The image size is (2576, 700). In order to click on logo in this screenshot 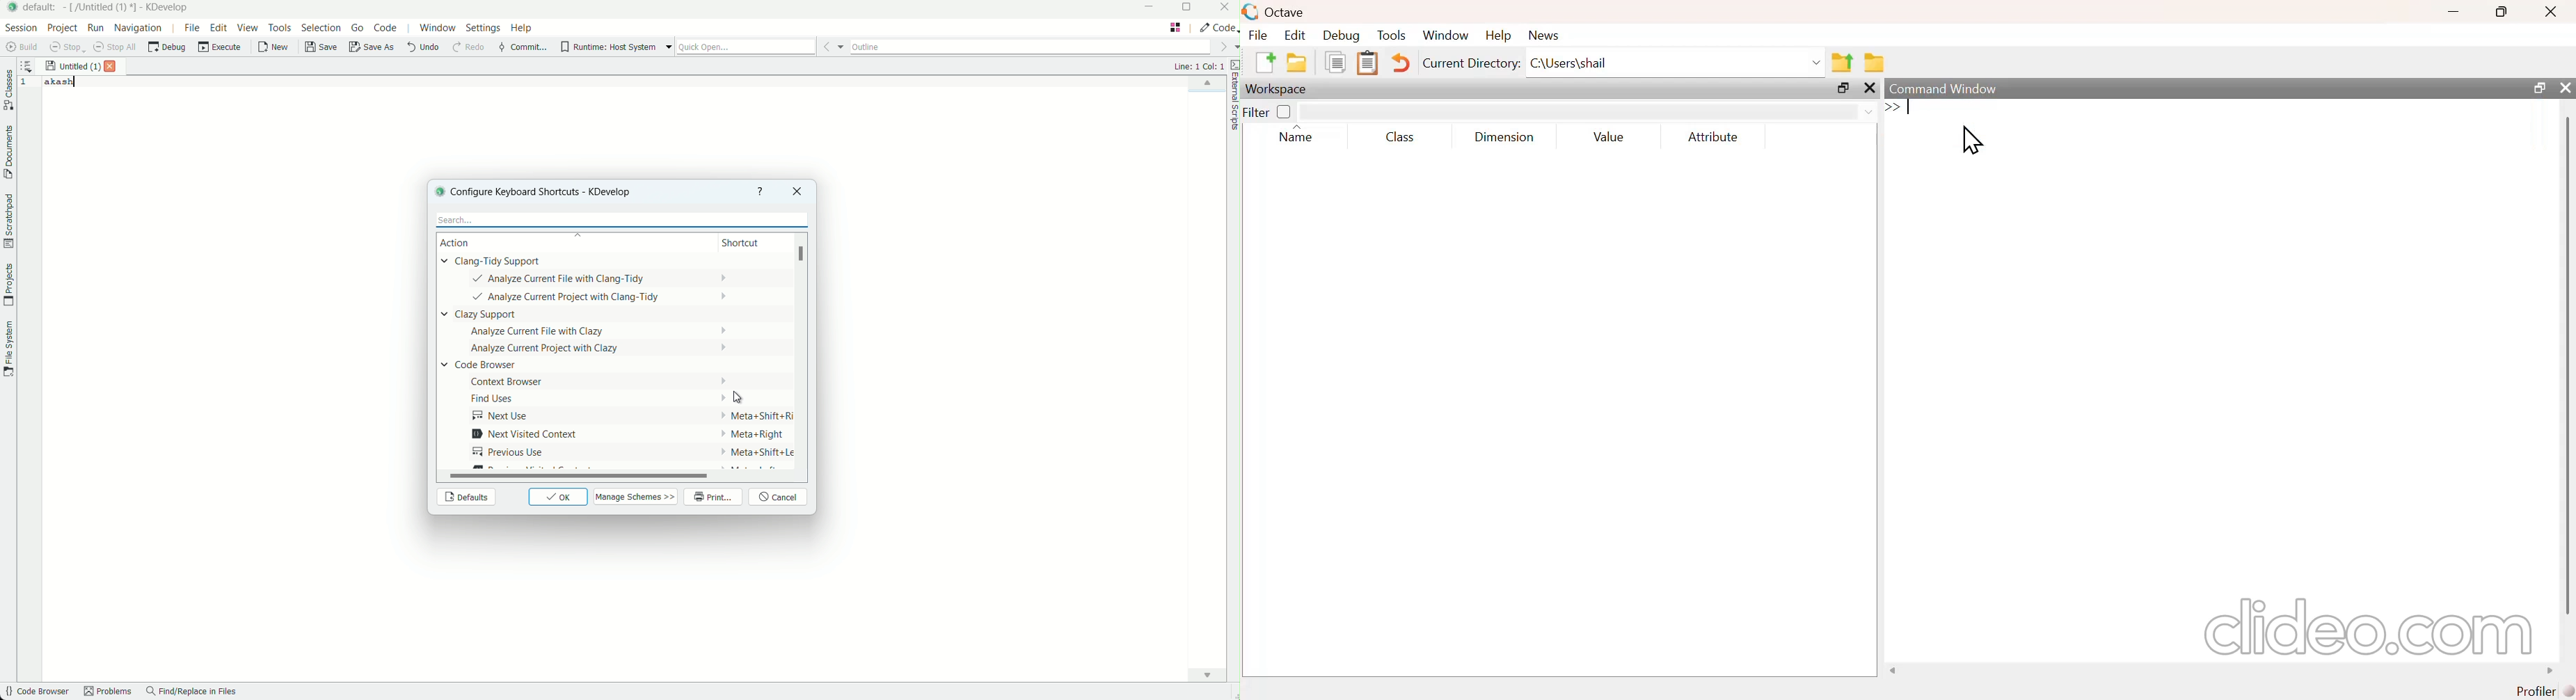, I will do `click(1249, 11)`.